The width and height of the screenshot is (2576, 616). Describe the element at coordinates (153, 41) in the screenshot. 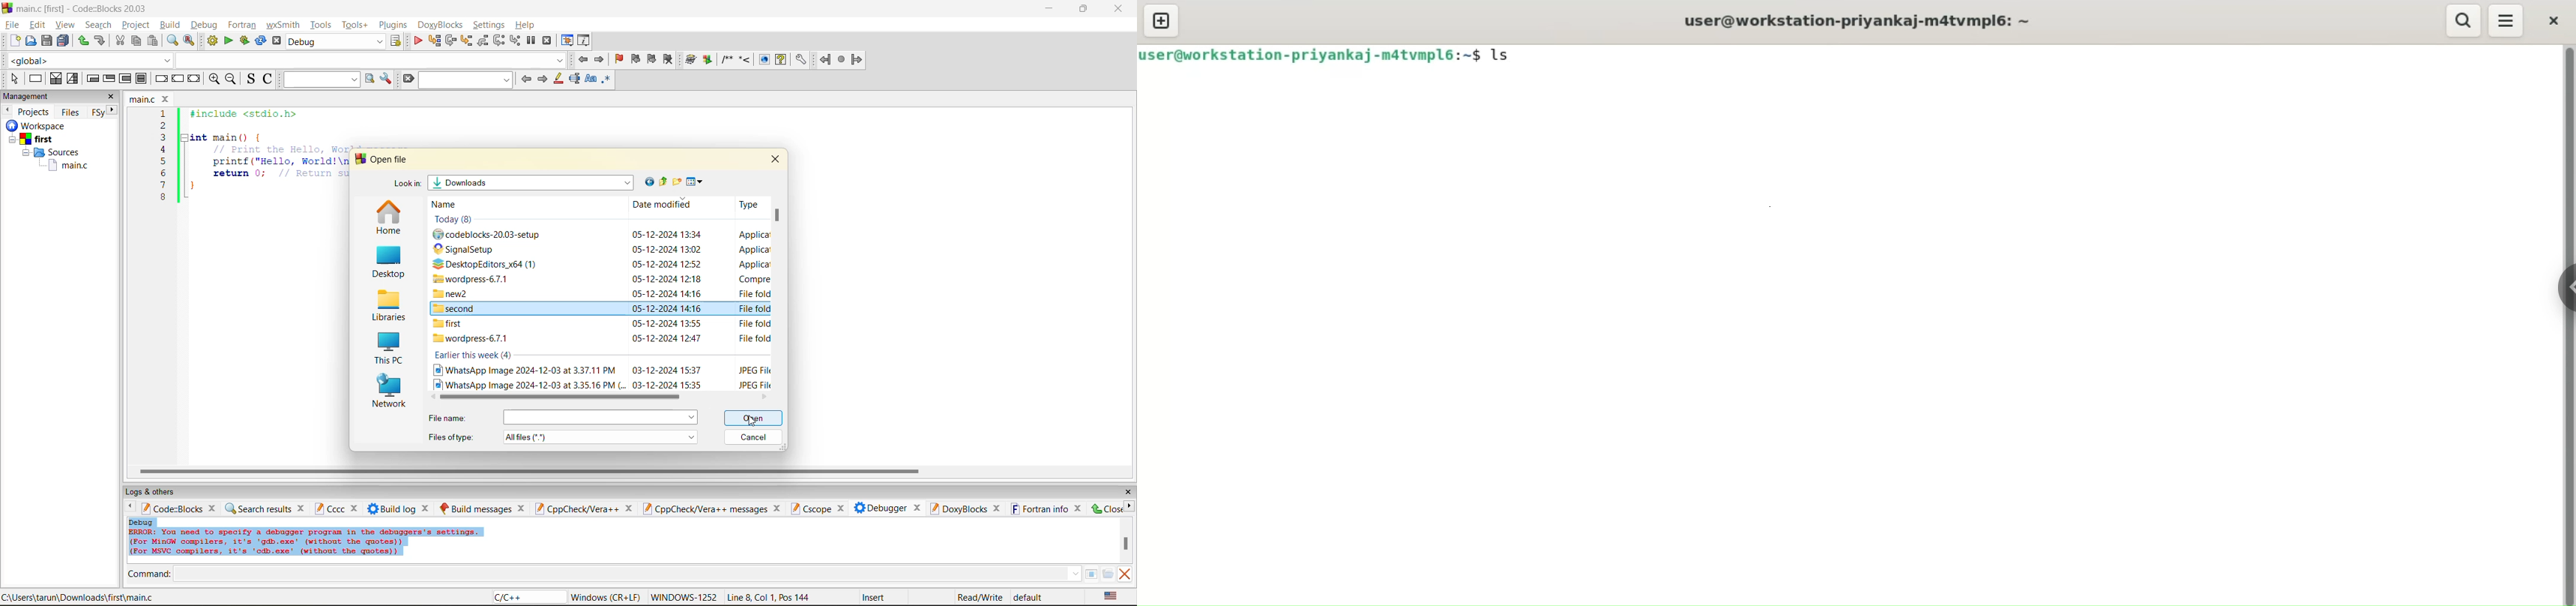

I see `paste` at that location.